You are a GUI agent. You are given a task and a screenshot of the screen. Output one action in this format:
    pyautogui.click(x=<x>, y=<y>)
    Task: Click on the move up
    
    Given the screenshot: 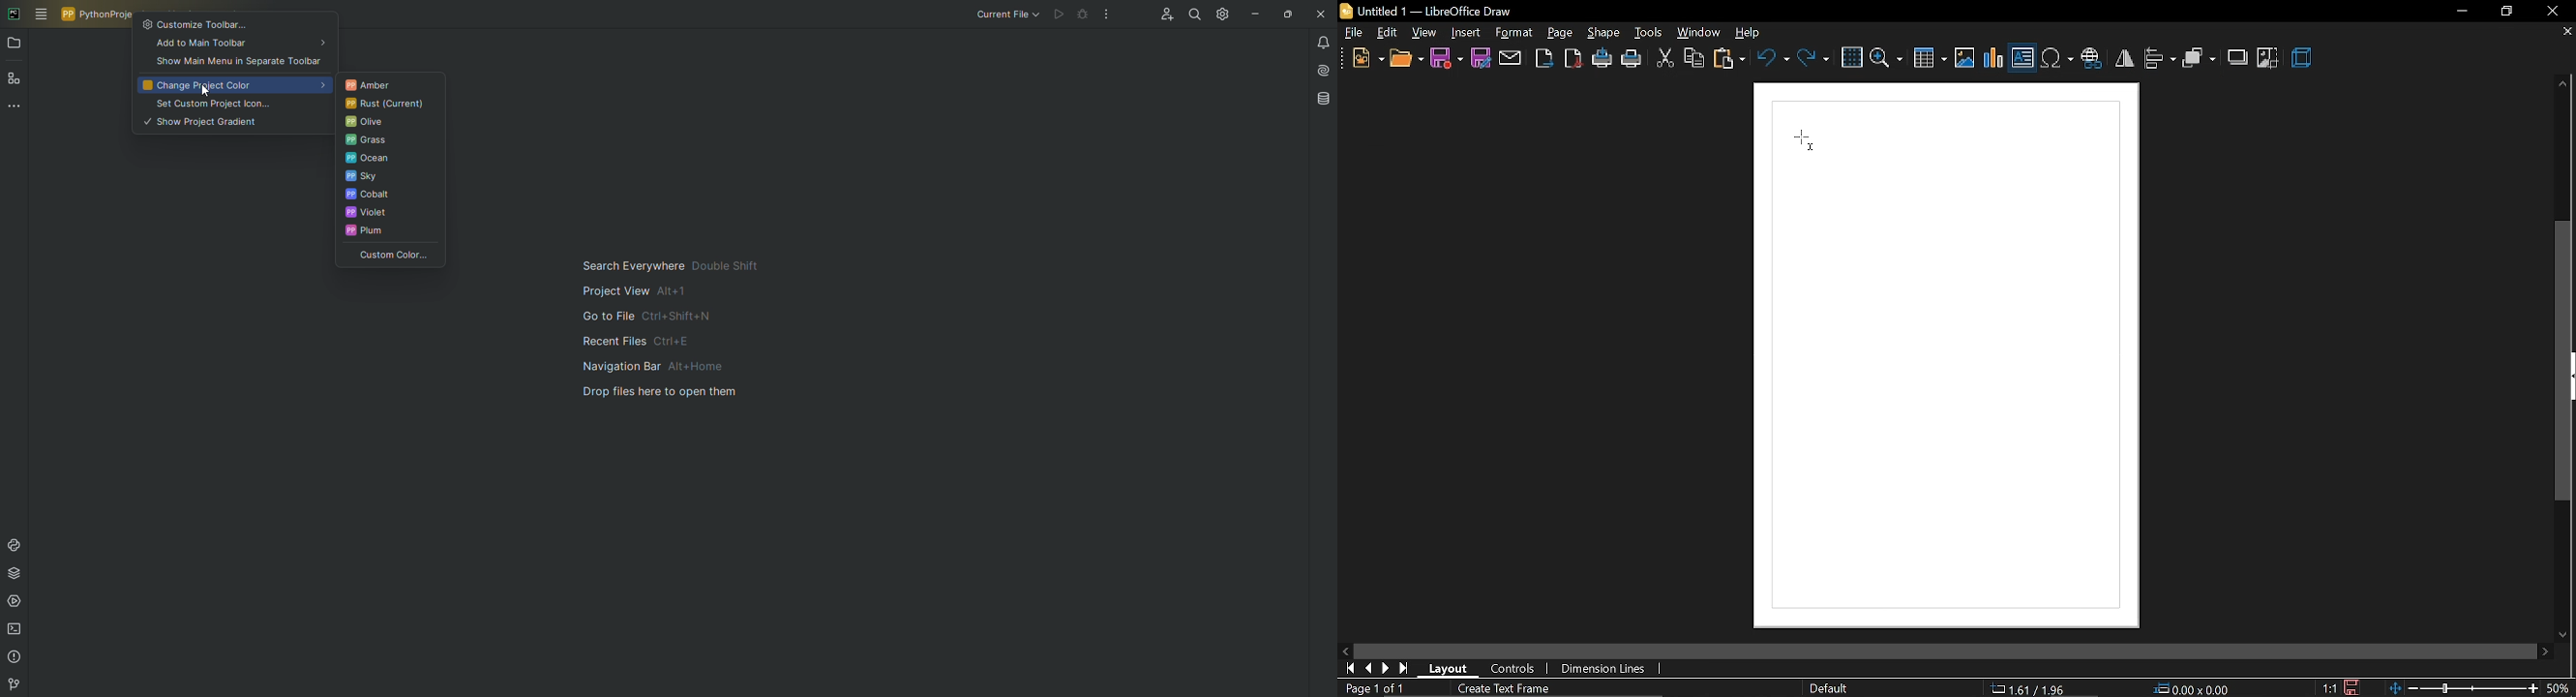 What is the action you would take?
    pyautogui.click(x=2559, y=84)
    